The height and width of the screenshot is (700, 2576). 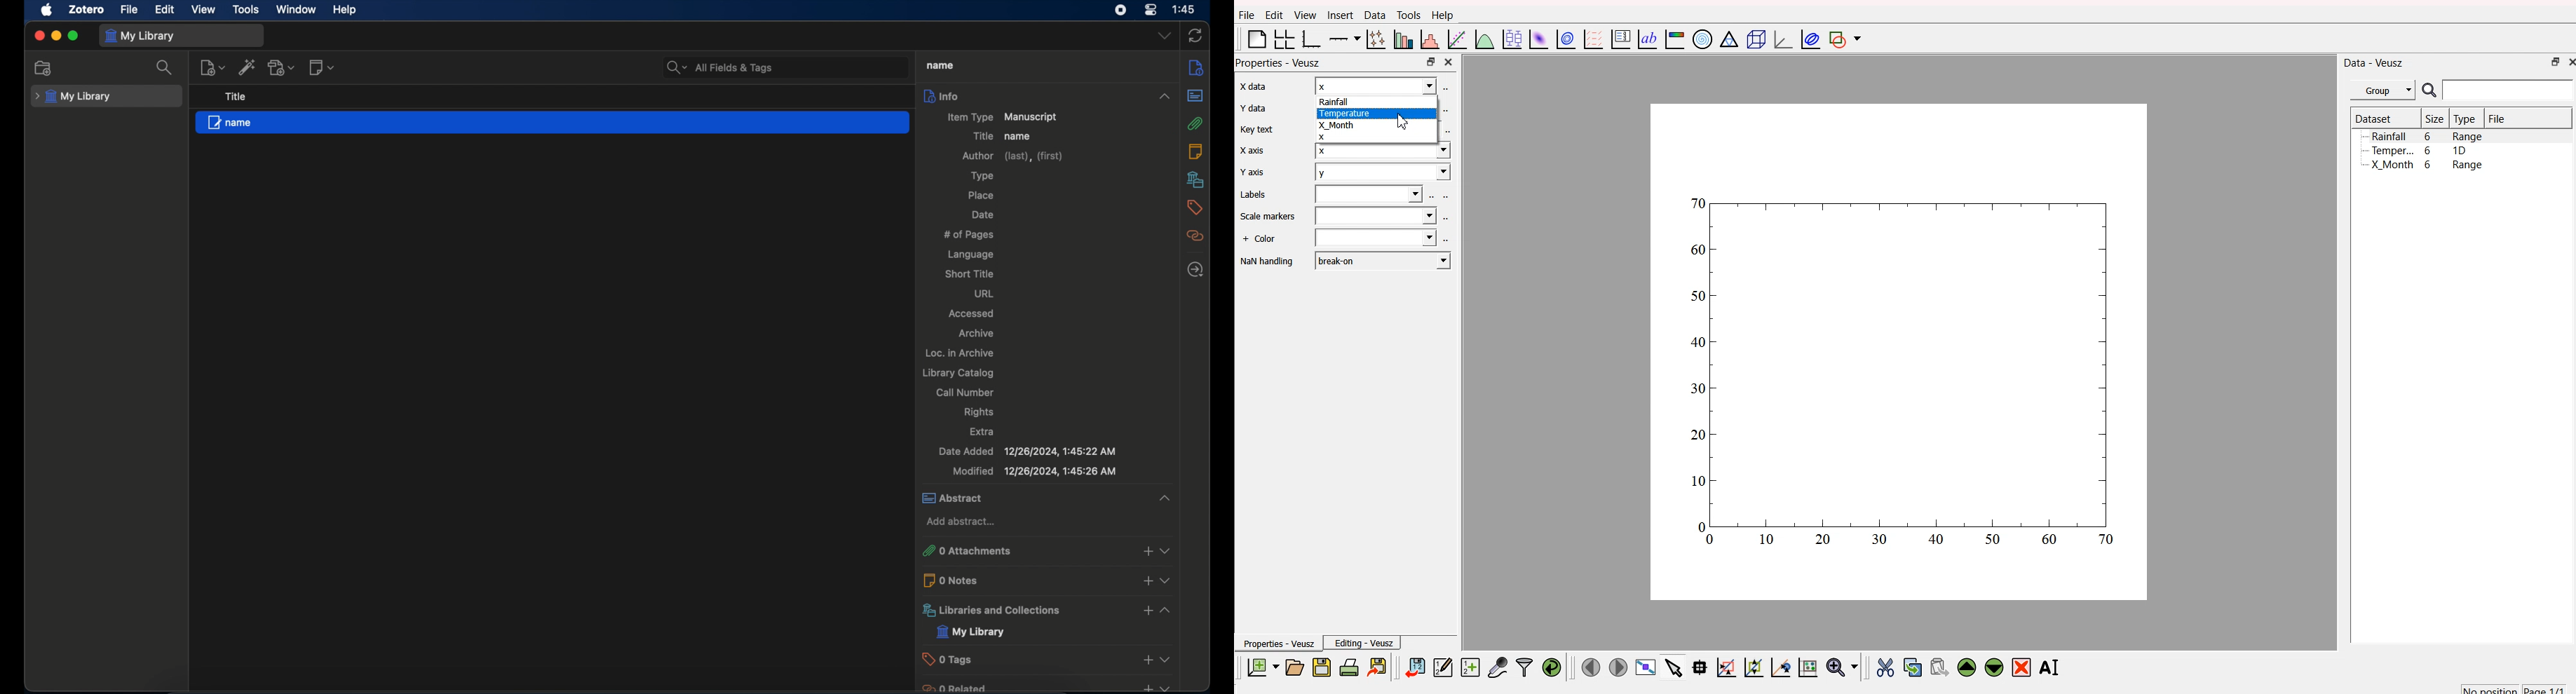 I want to click on reload linked dataset, so click(x=1551, y=665).